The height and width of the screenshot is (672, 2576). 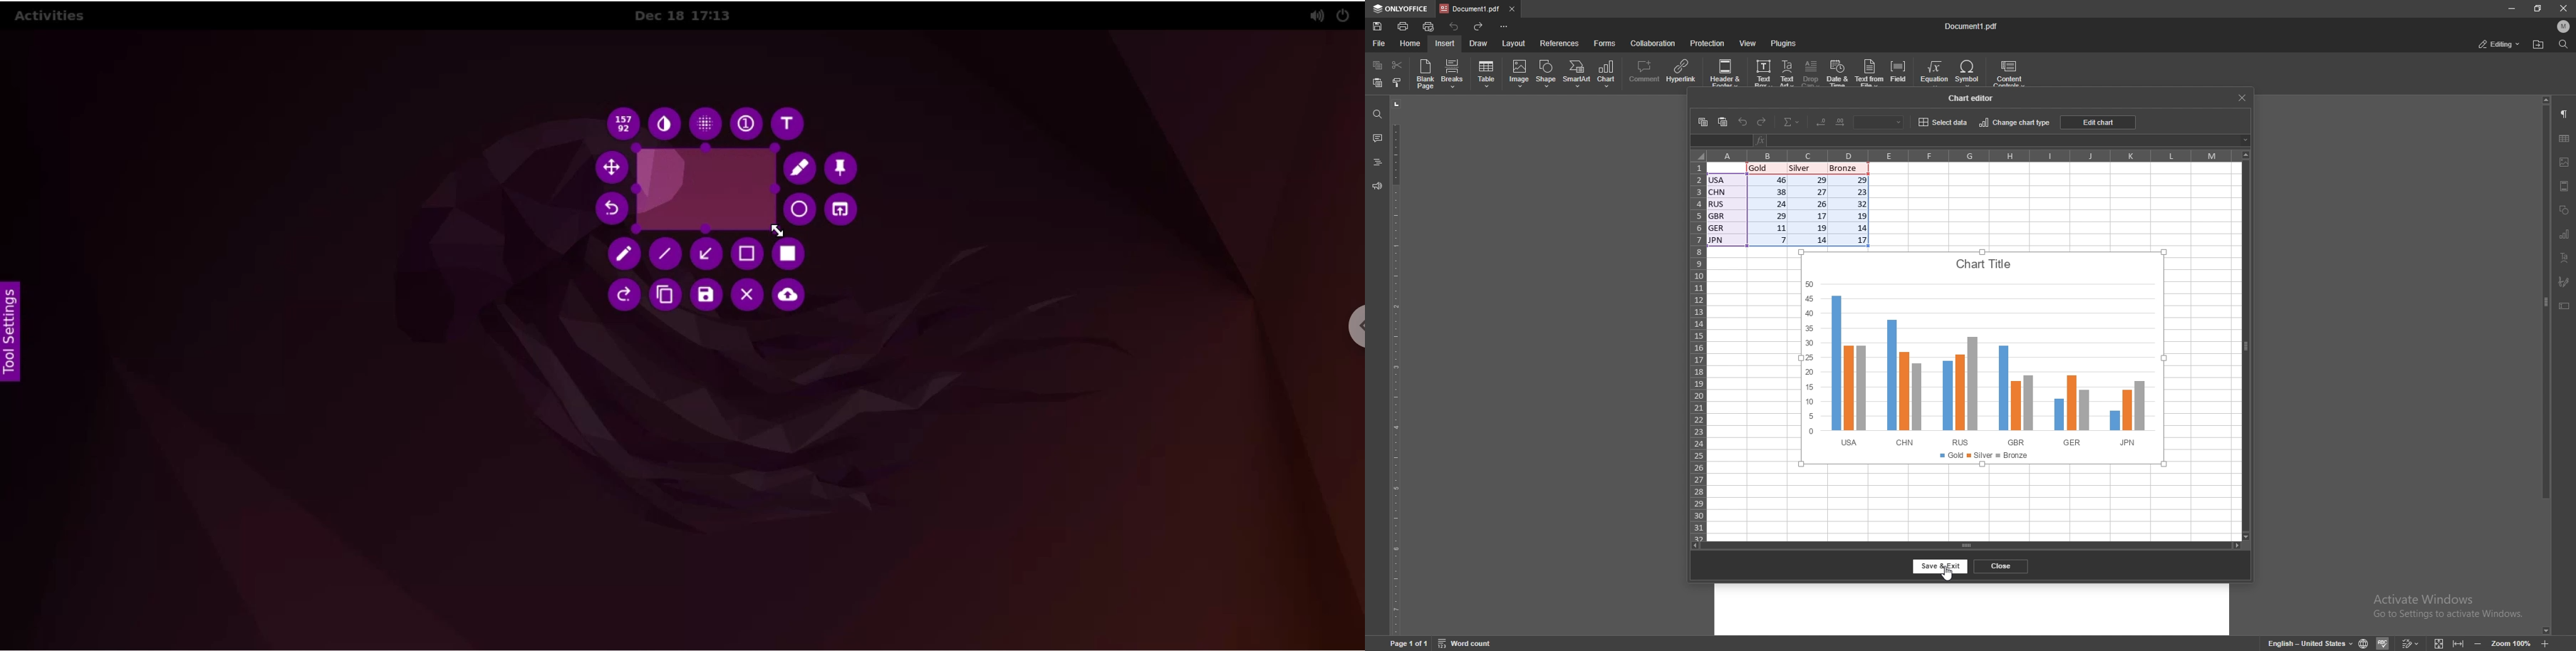 I want to click on 29, so click(x=1817, y=180).